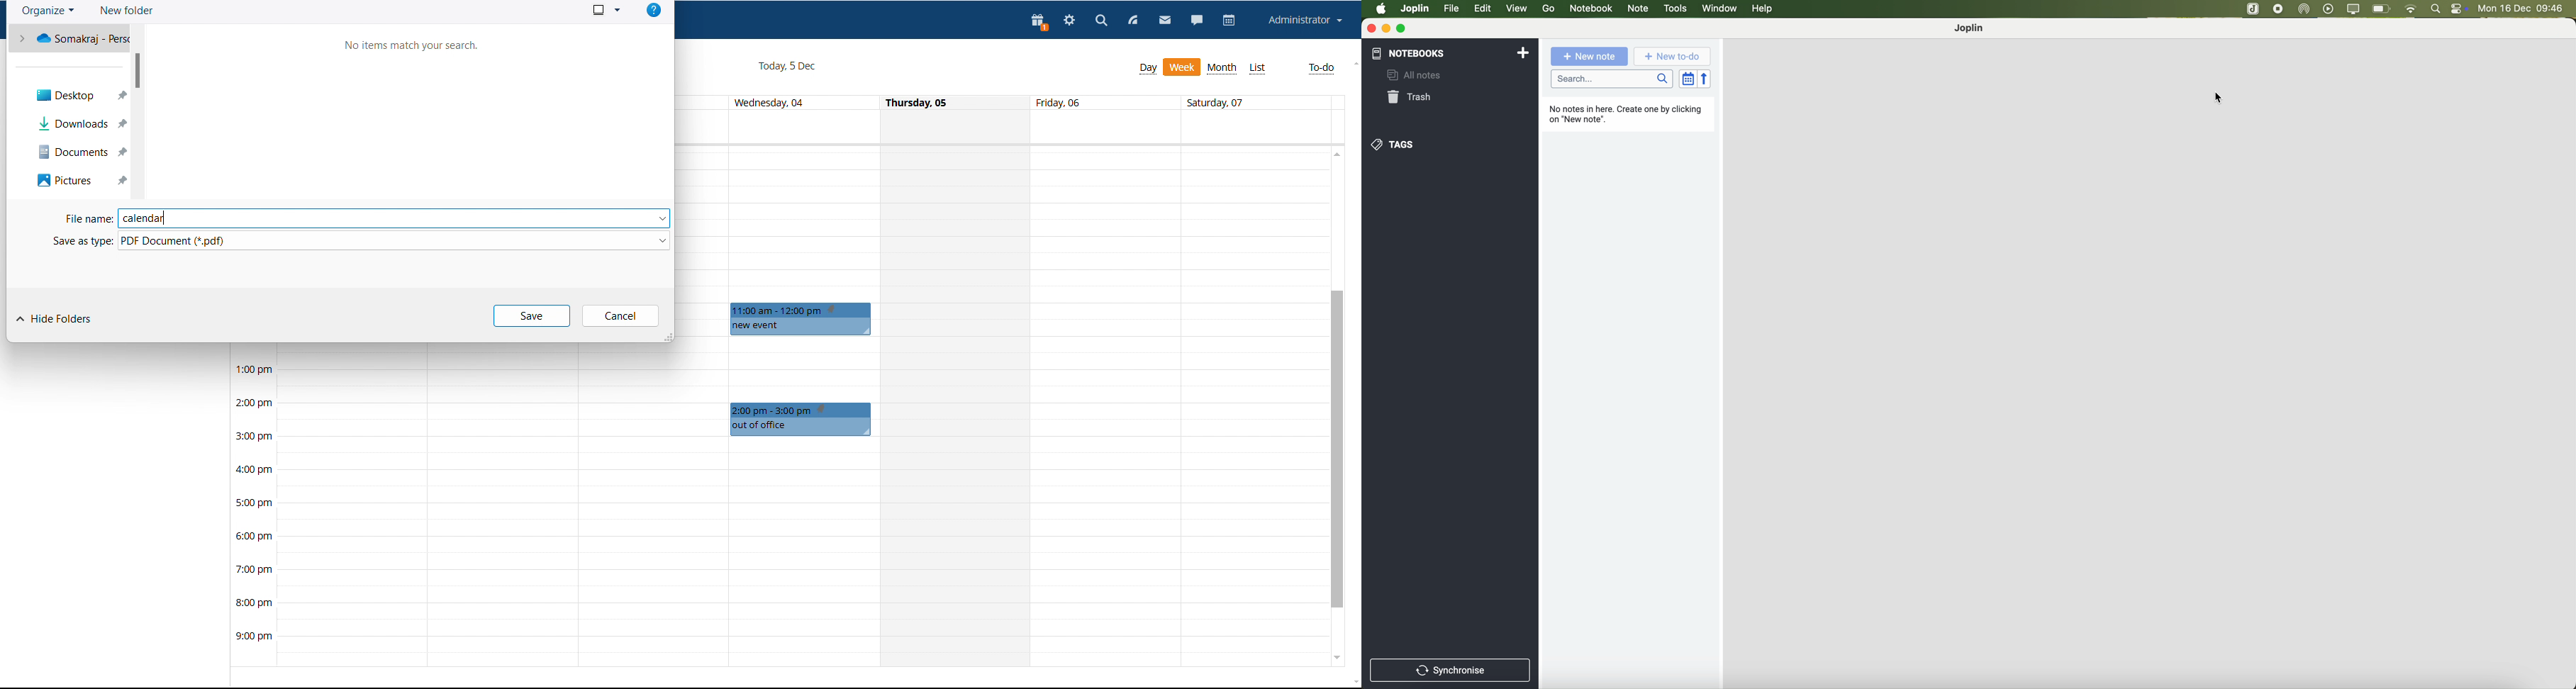 The width and height of the screenshot is (2576, 700). I want to click on stop recording, so click(2253, 9).